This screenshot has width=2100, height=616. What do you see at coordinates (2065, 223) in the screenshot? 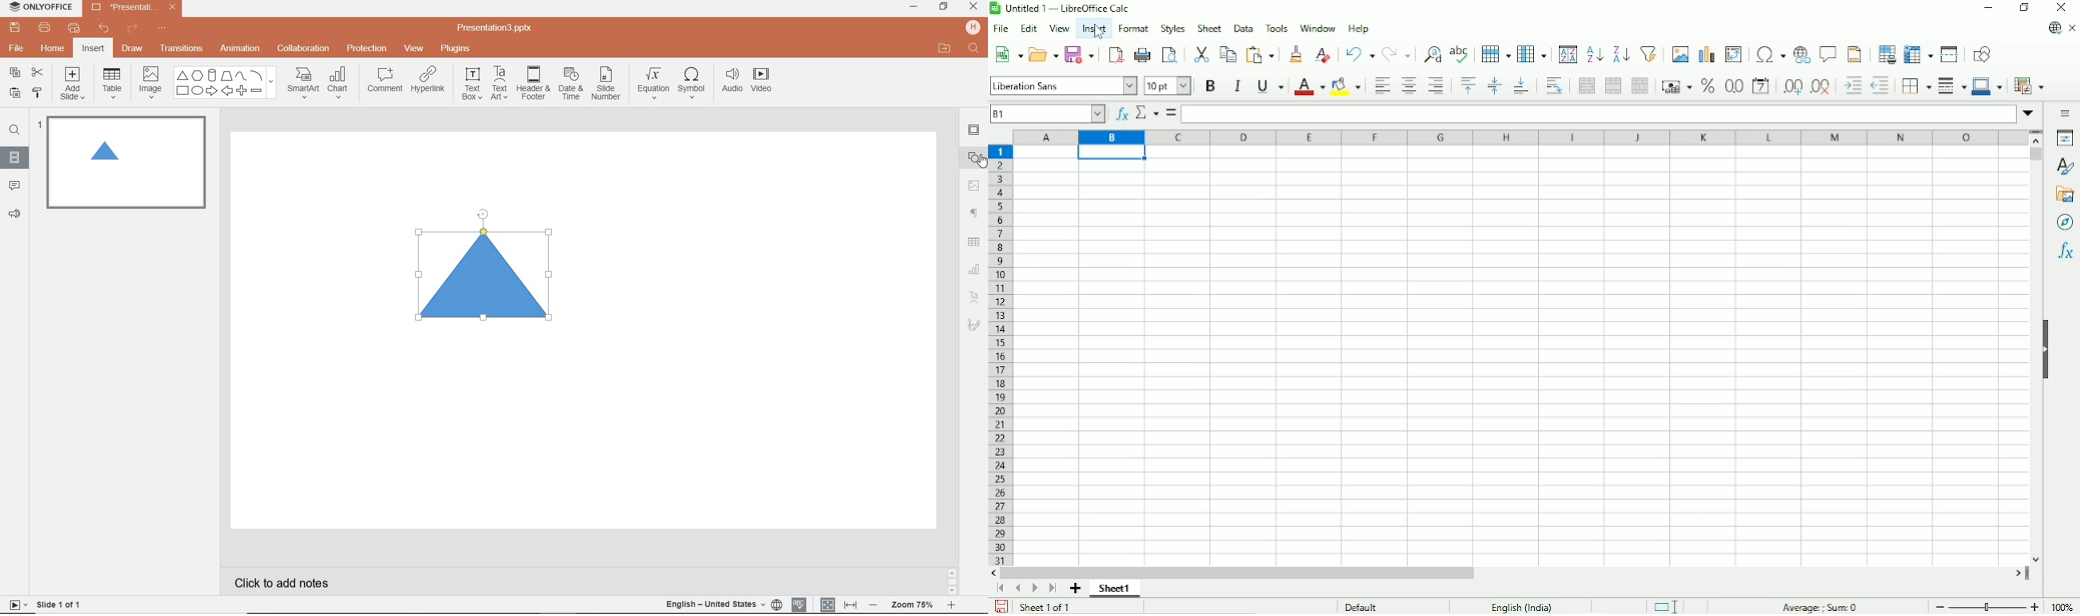
I see `Navigator` at bounding box center [2065, 223].